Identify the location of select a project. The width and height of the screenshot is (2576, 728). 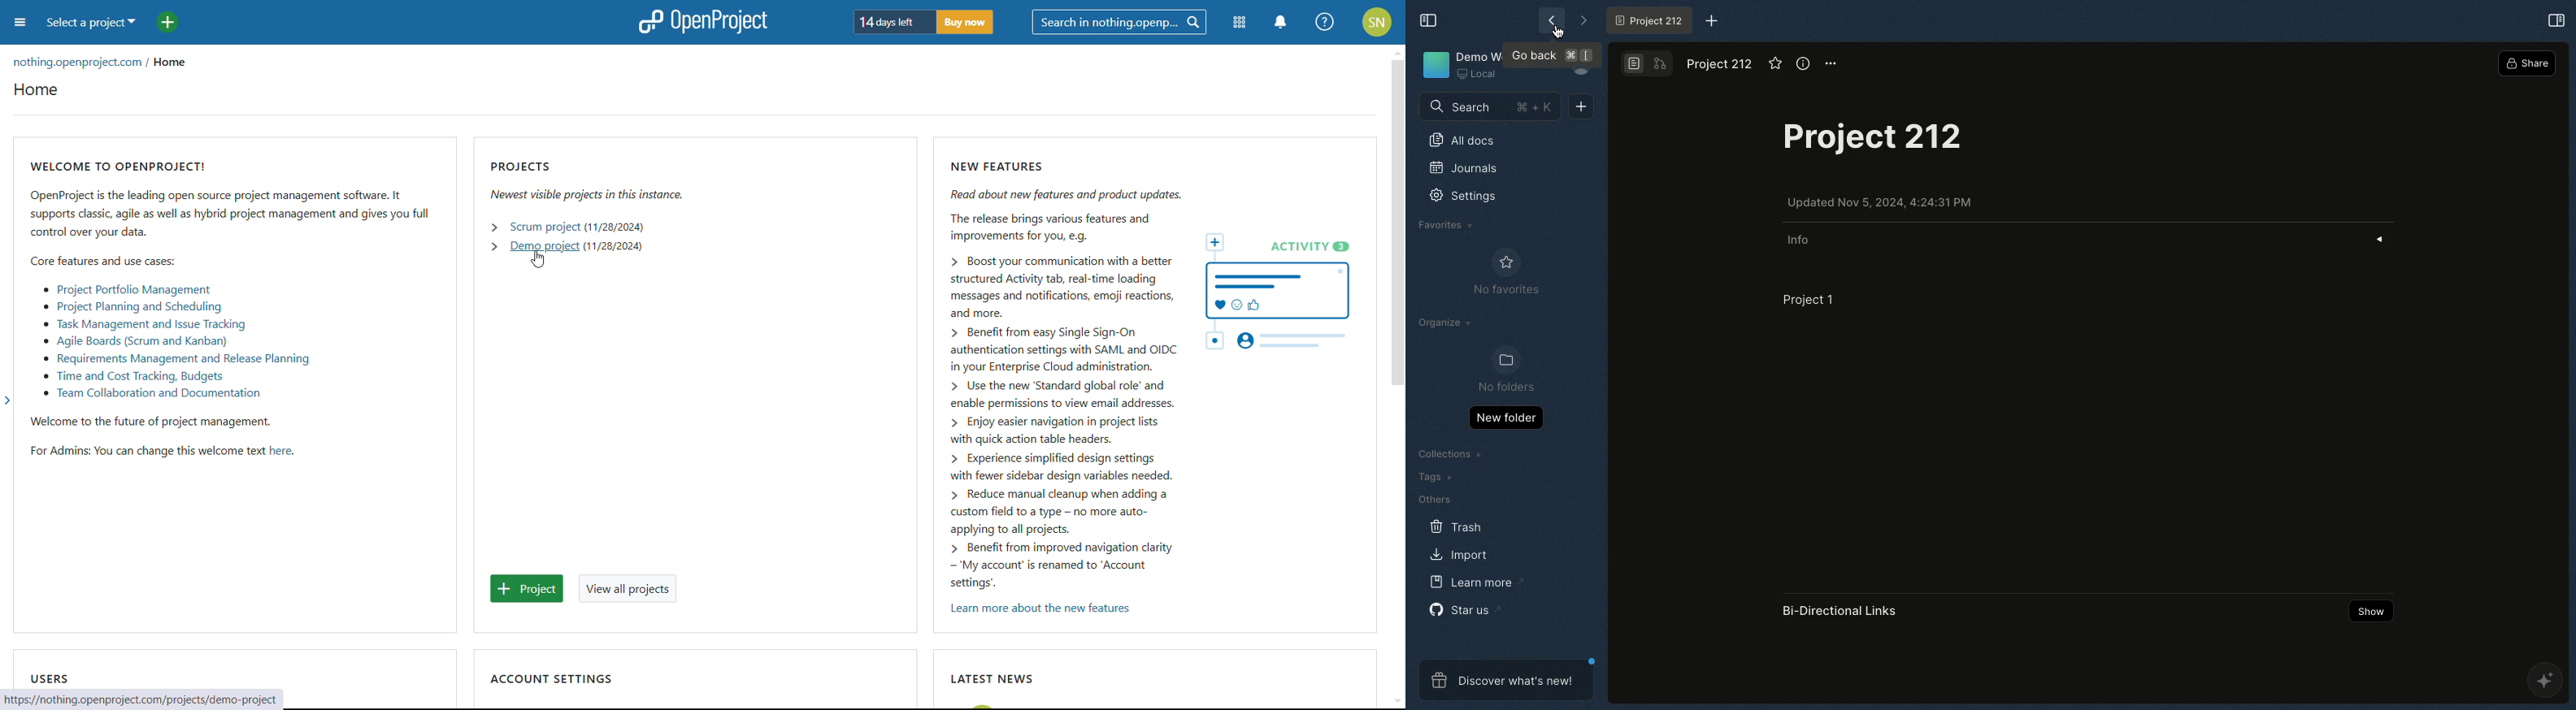
(90, 23).